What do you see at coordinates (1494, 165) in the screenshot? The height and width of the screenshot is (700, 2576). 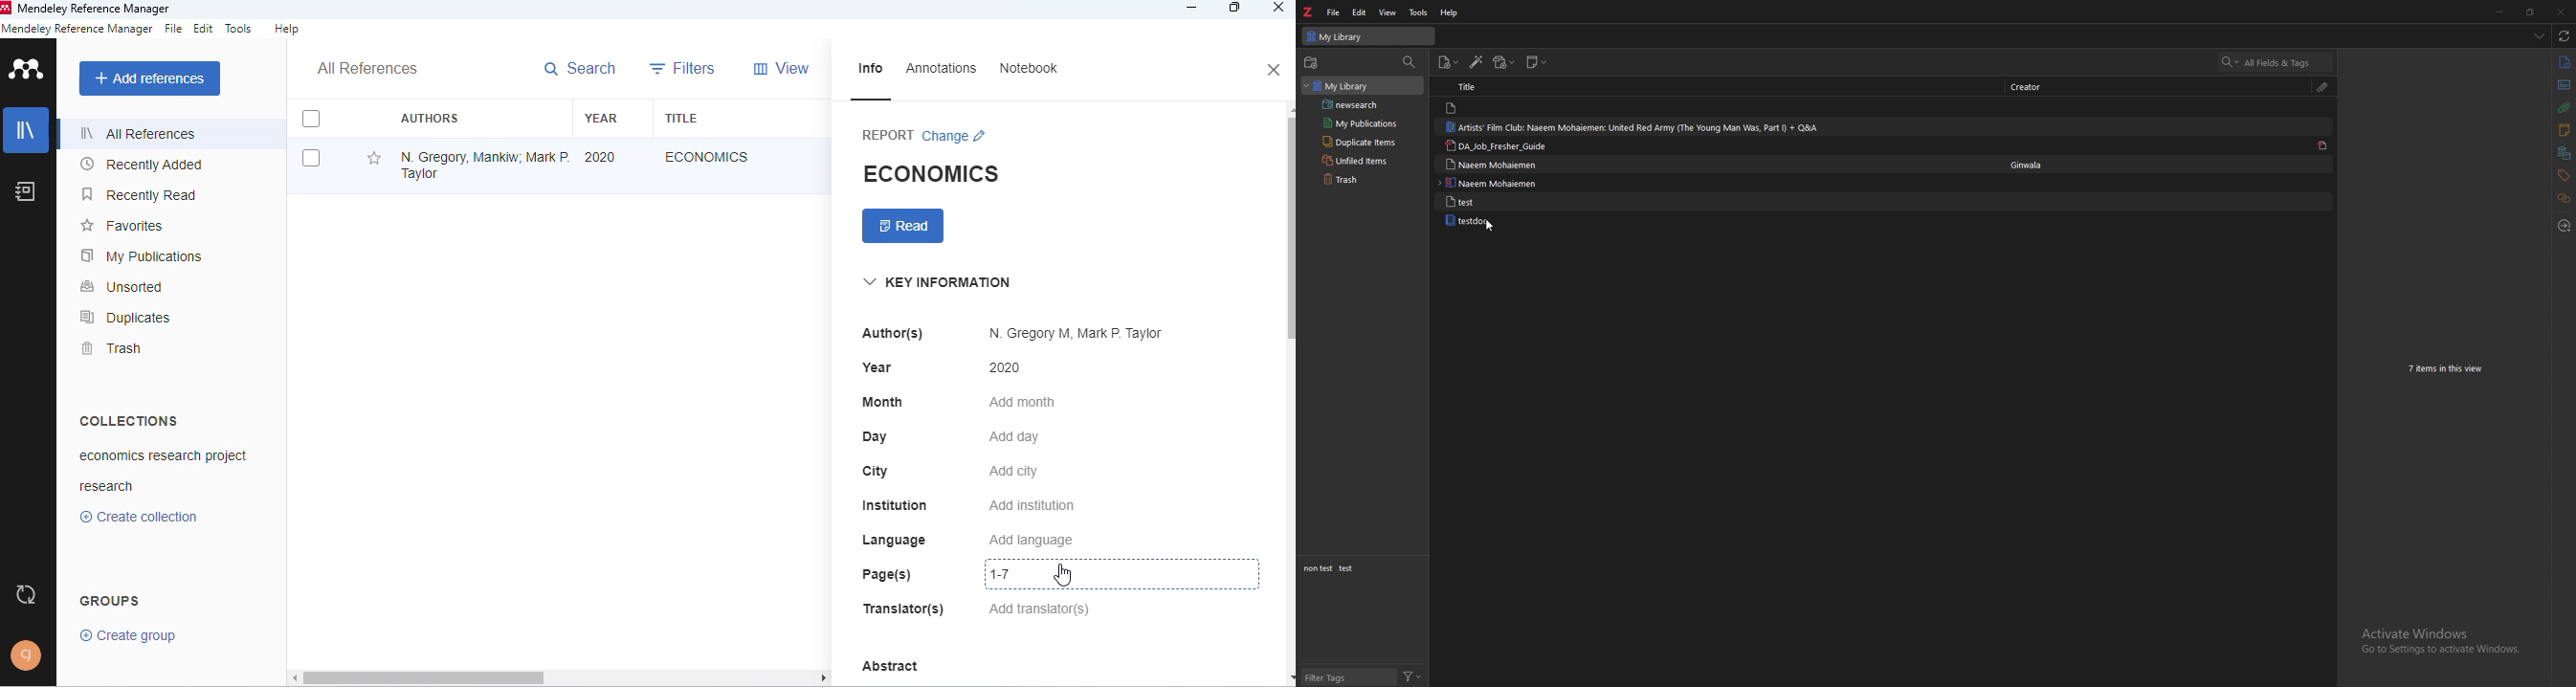 I see `naeem mohaiemen` at bounding box center [1494, 165].